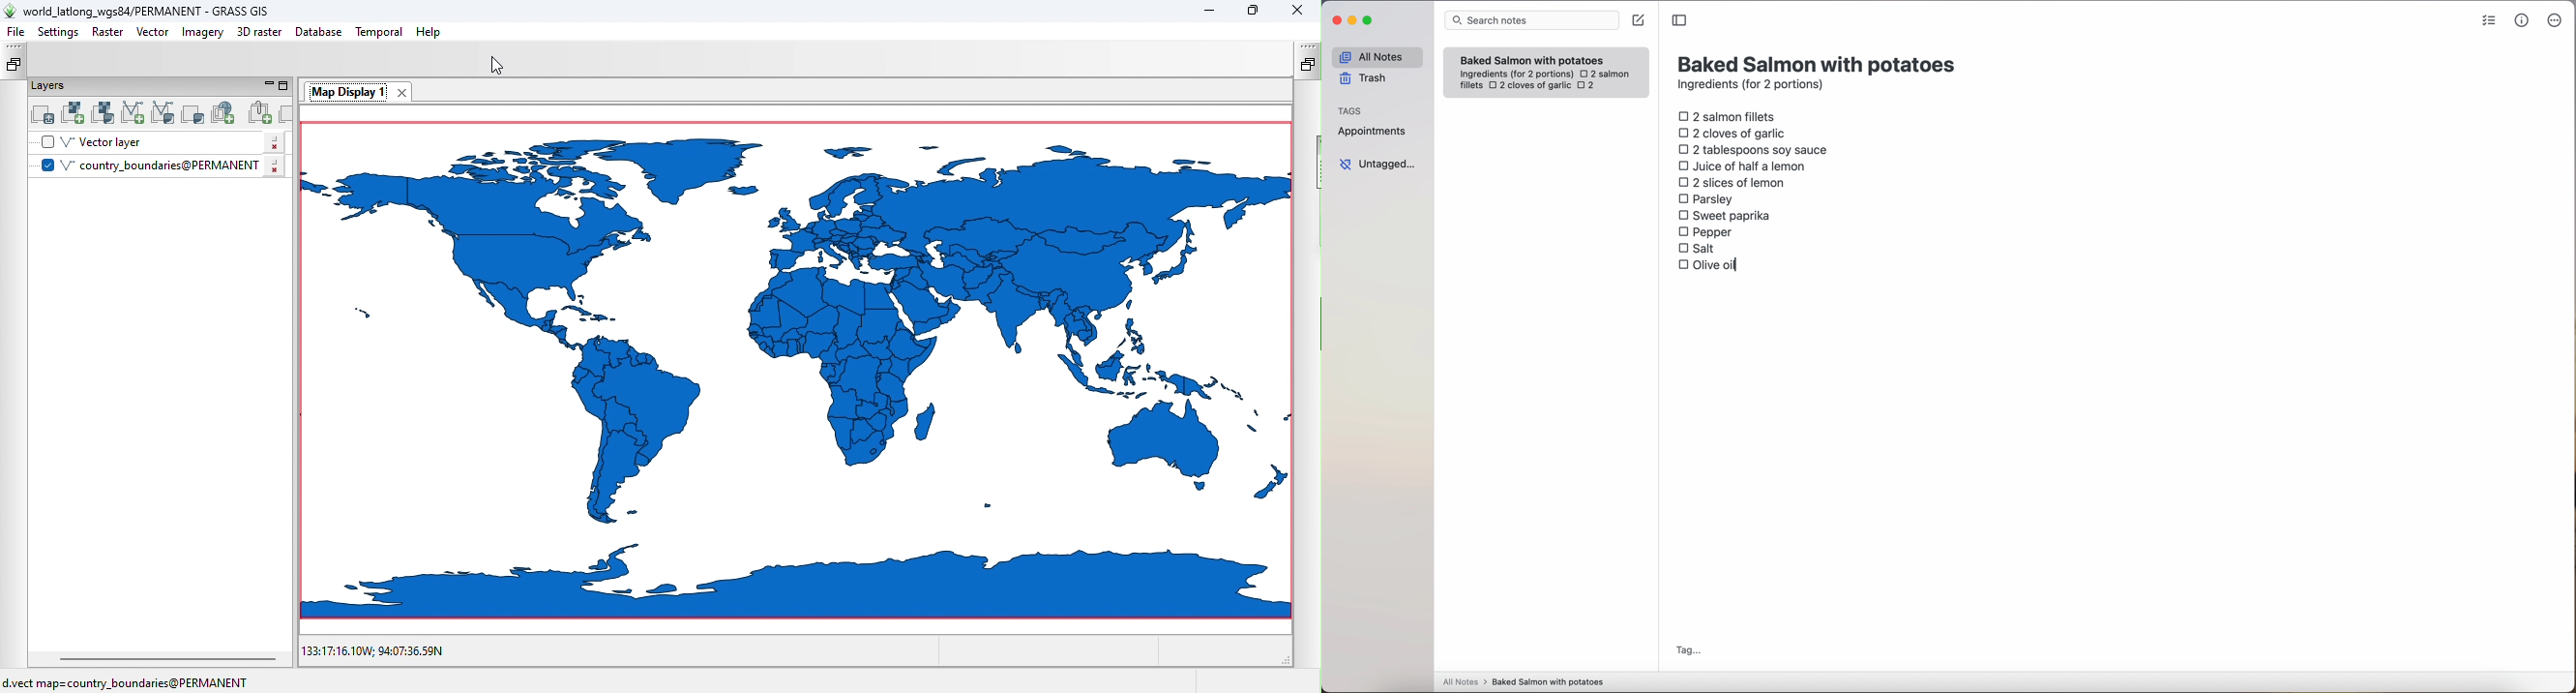  Describe the element at coordinates (1710, 266) in the screenshot. I see `olive oil` at that location.